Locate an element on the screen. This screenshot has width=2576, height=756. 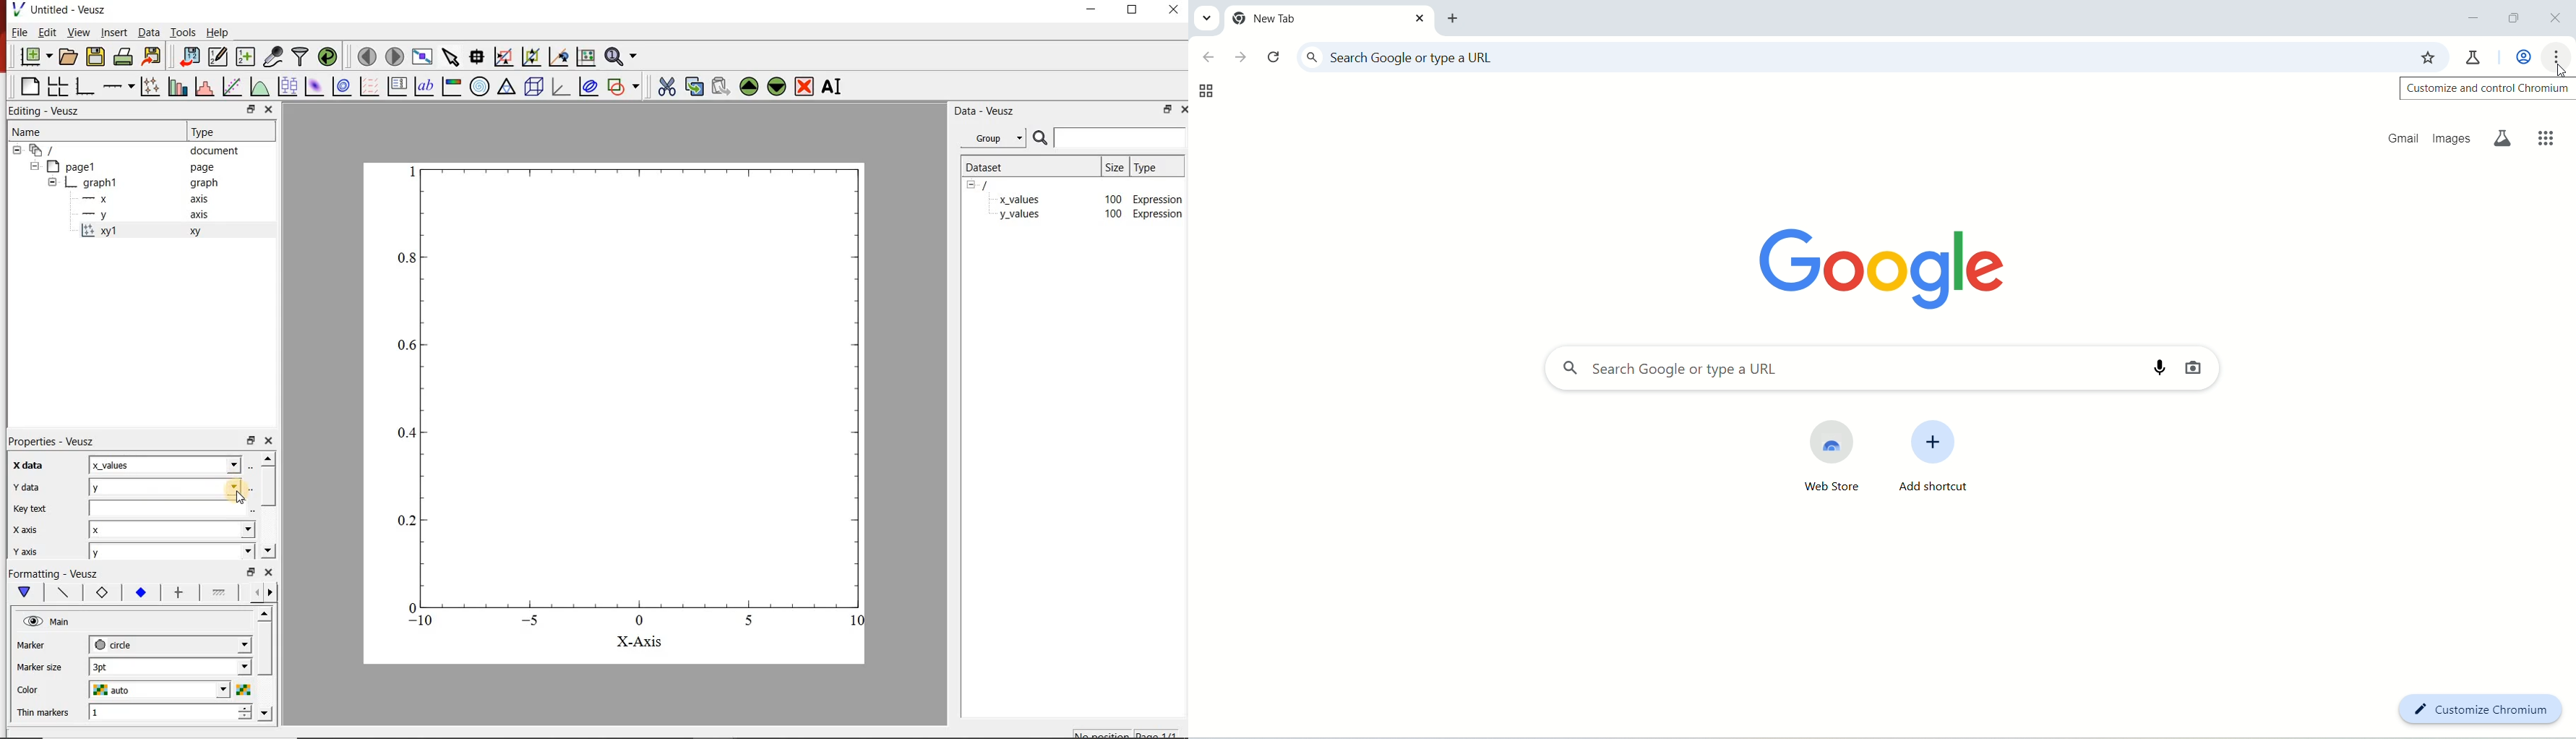
add shape is located at coordinates (624, 87).